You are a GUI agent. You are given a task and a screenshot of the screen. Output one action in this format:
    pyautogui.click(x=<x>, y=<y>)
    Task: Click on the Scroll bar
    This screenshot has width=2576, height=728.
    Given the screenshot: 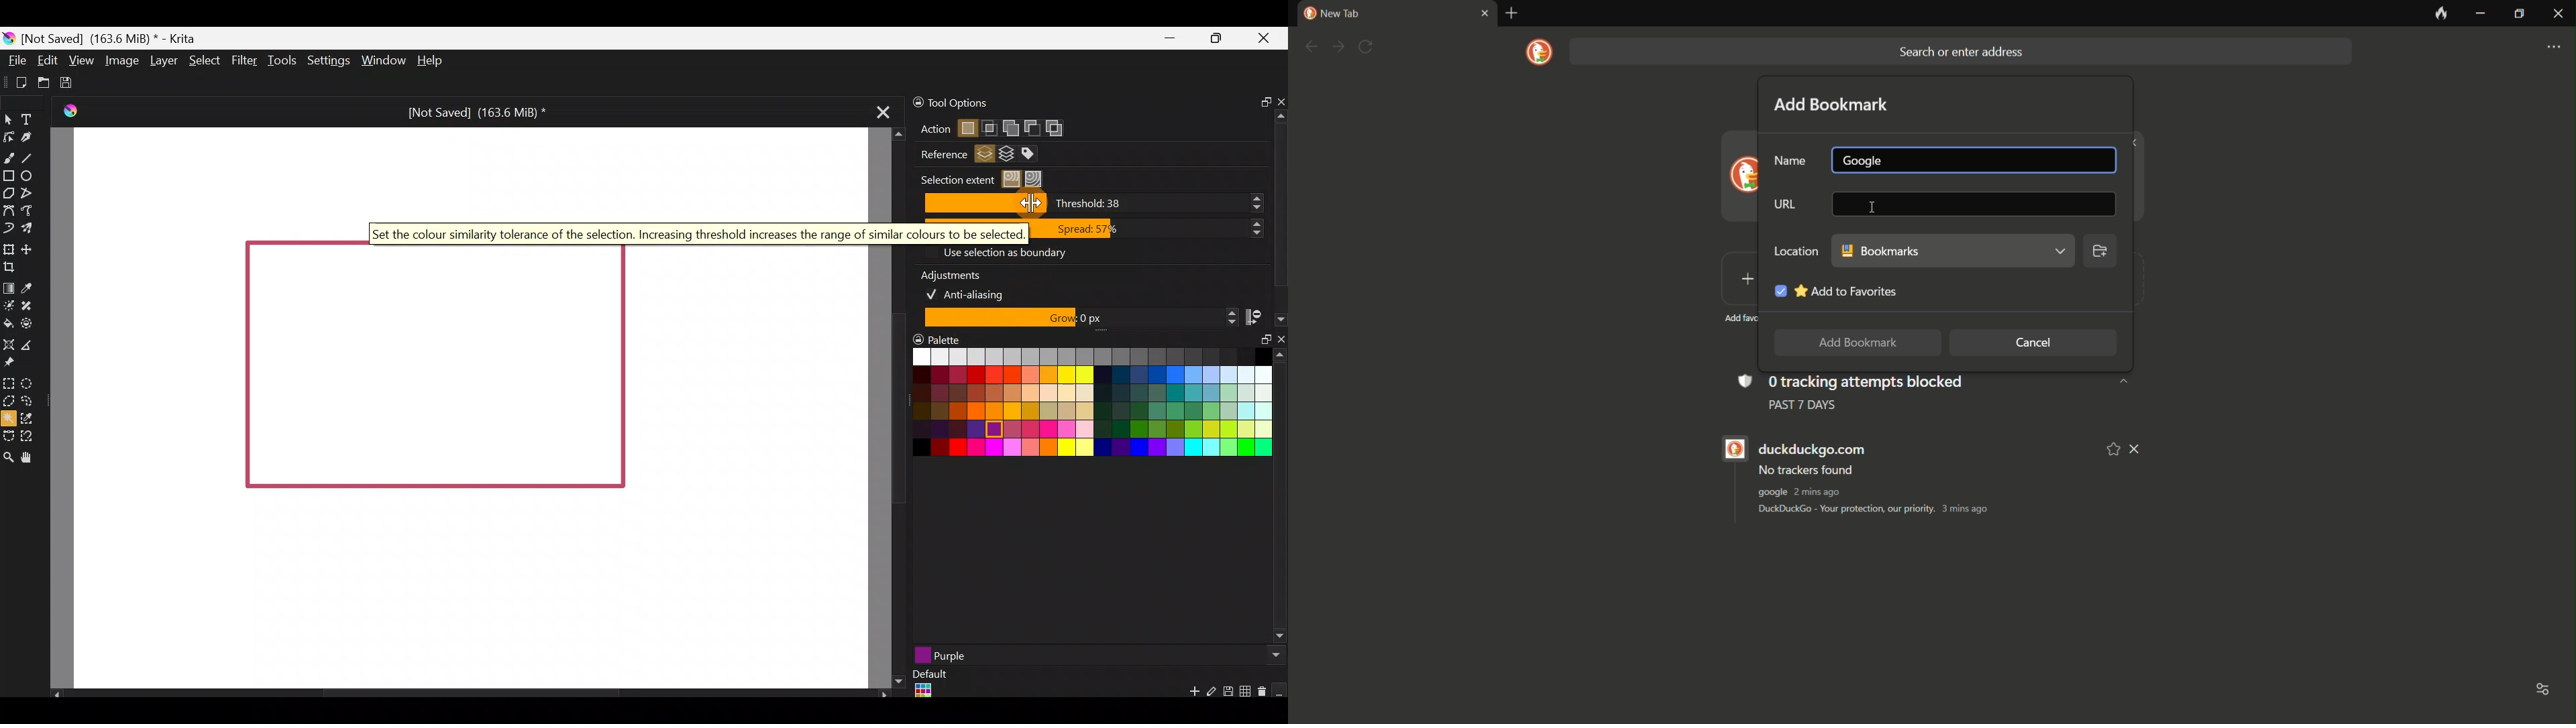 What is the action you would take?
    pyautogui.click(x=1280, y=498)
    